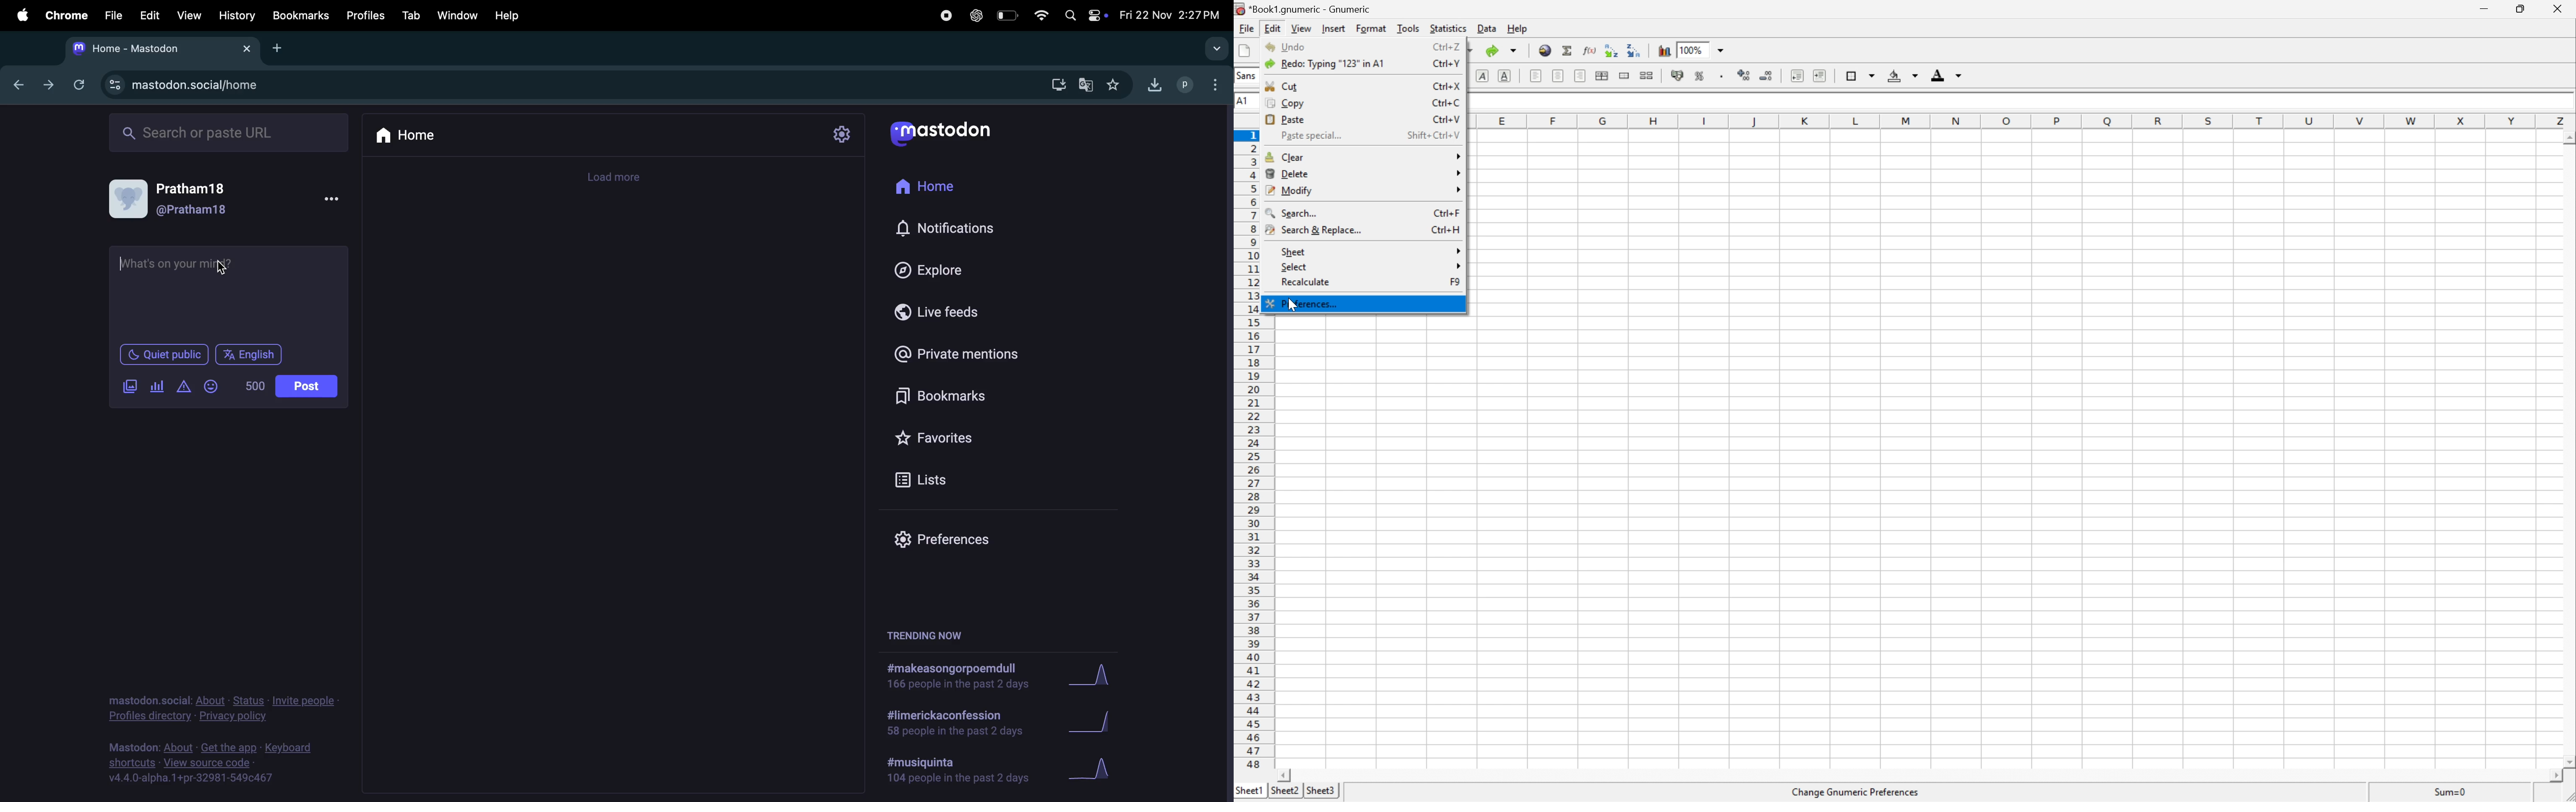  What do you see at coordinates (1359, 83) in the screenshot?
I see `cut ctrl+x` at bounding box center [1359, 83].